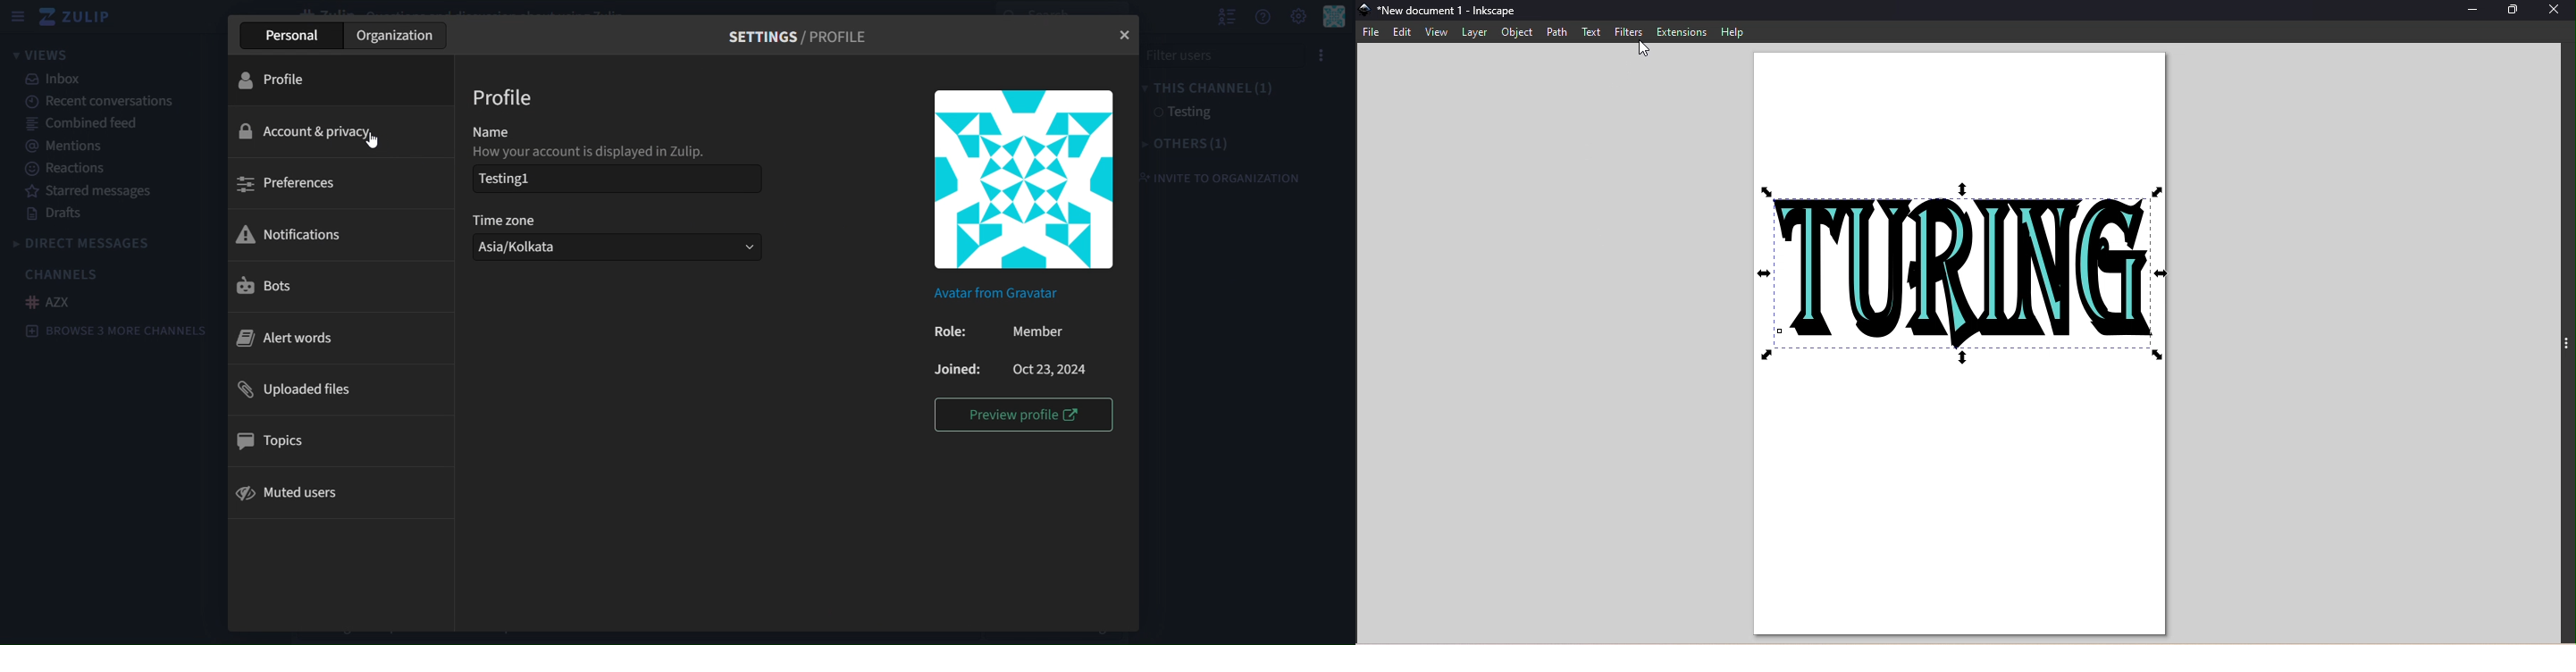 The image size is (2576, 672). Describe the element at coordinates (1593, 33) in the screenshot. I see `Text` at that location.